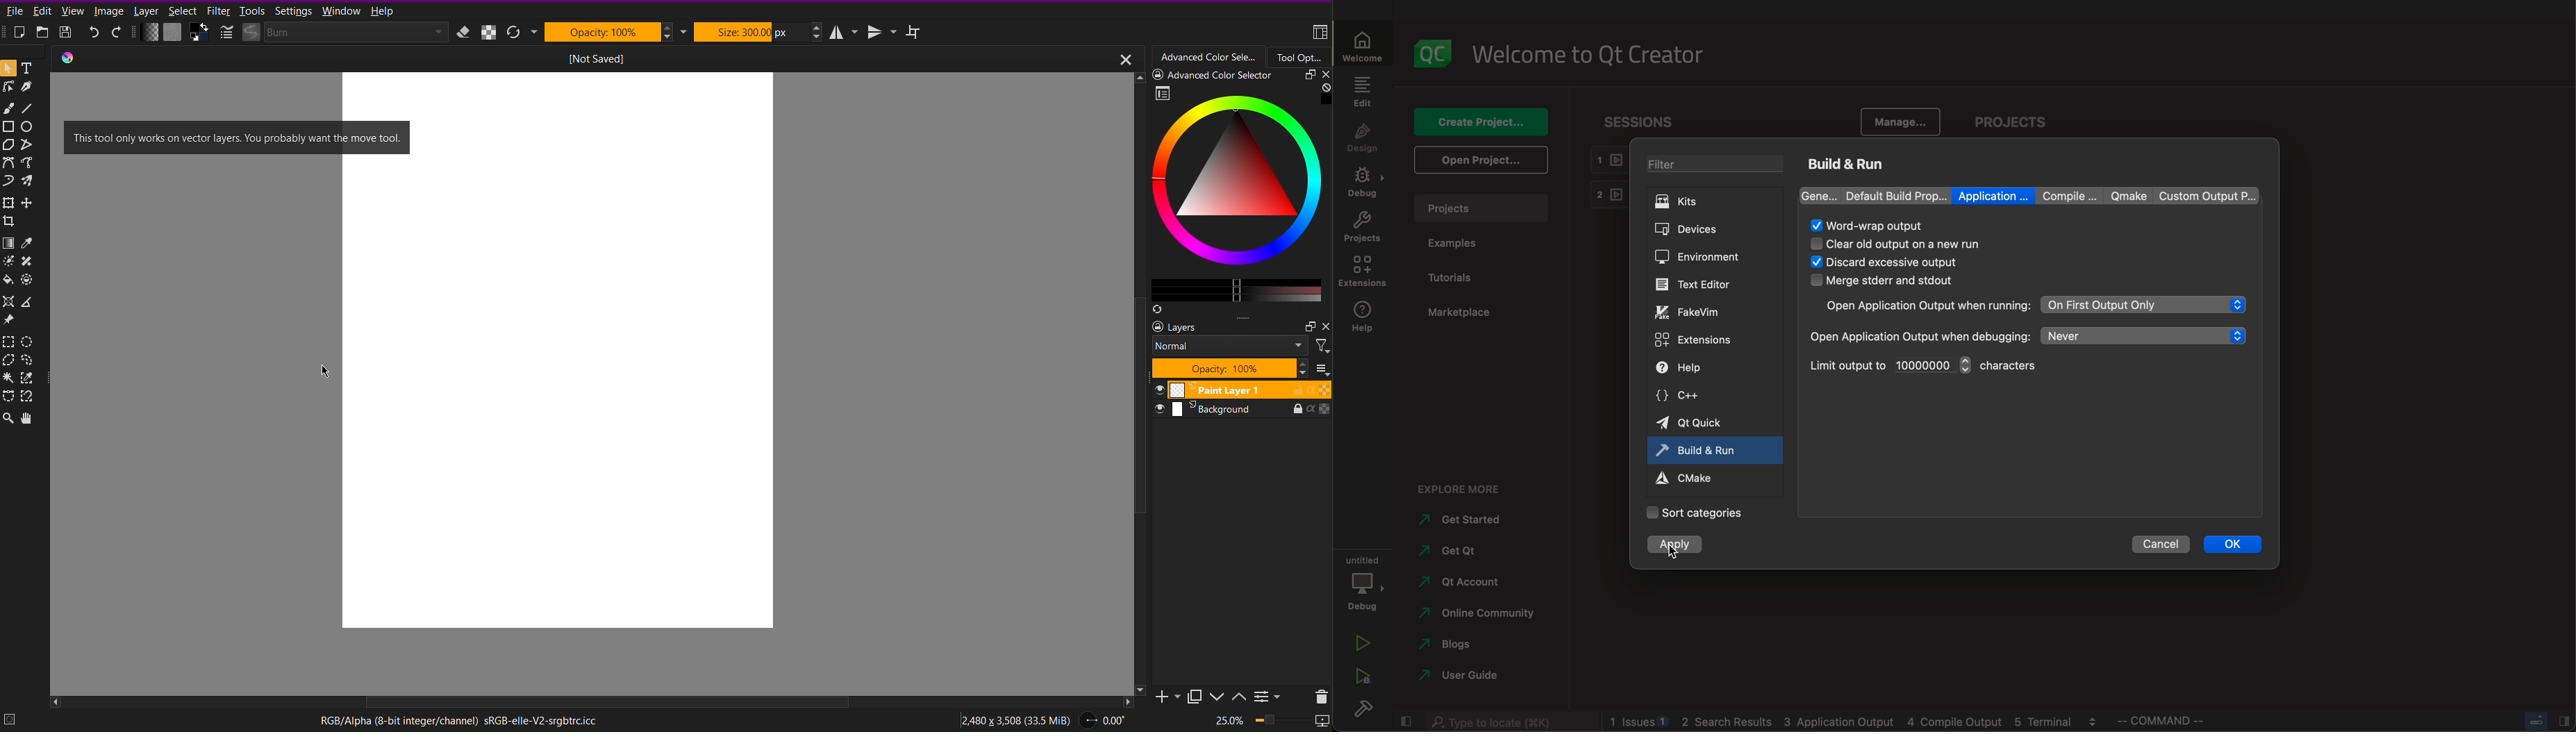 The height and width of the screenshot is (756, 2576). What do you see at coordinates (489, 31) in the screenshot?
I see `Alpha` at bounding box center [489, 31].